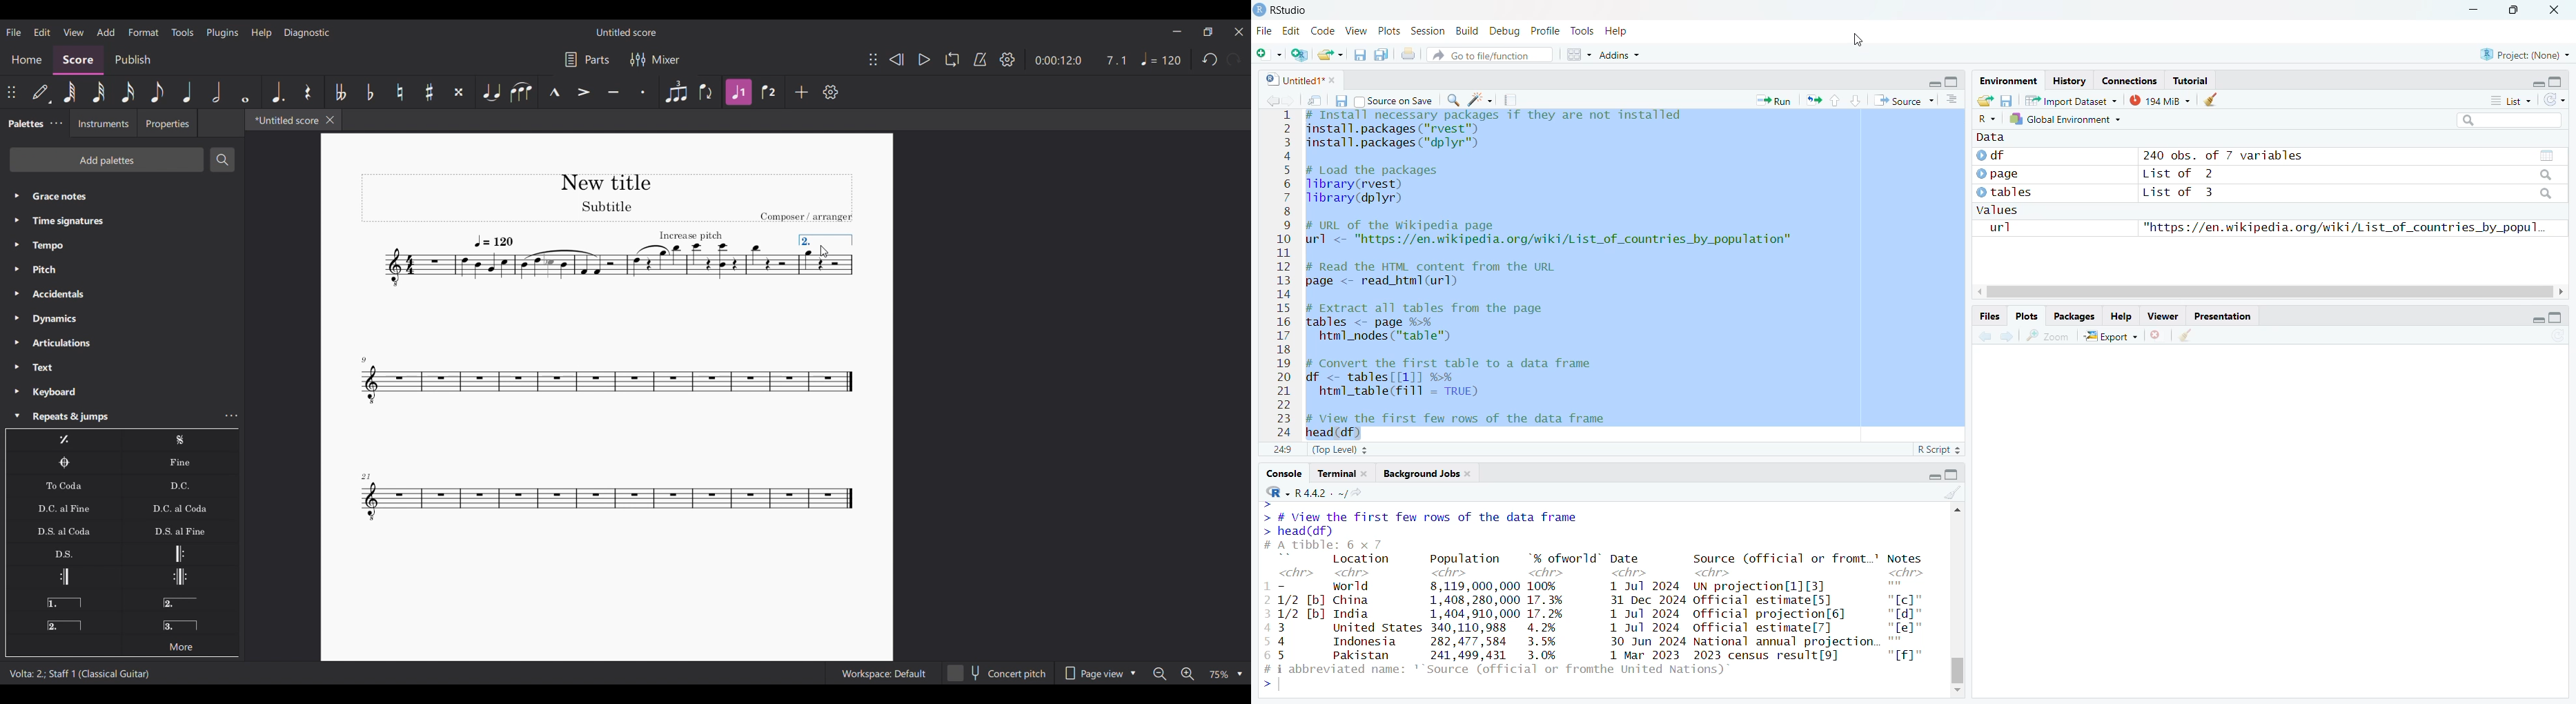  What do you see at coordinates (1395, 101) in the screenshot?
I see `Source on save` at bounding box center [1395, 101].